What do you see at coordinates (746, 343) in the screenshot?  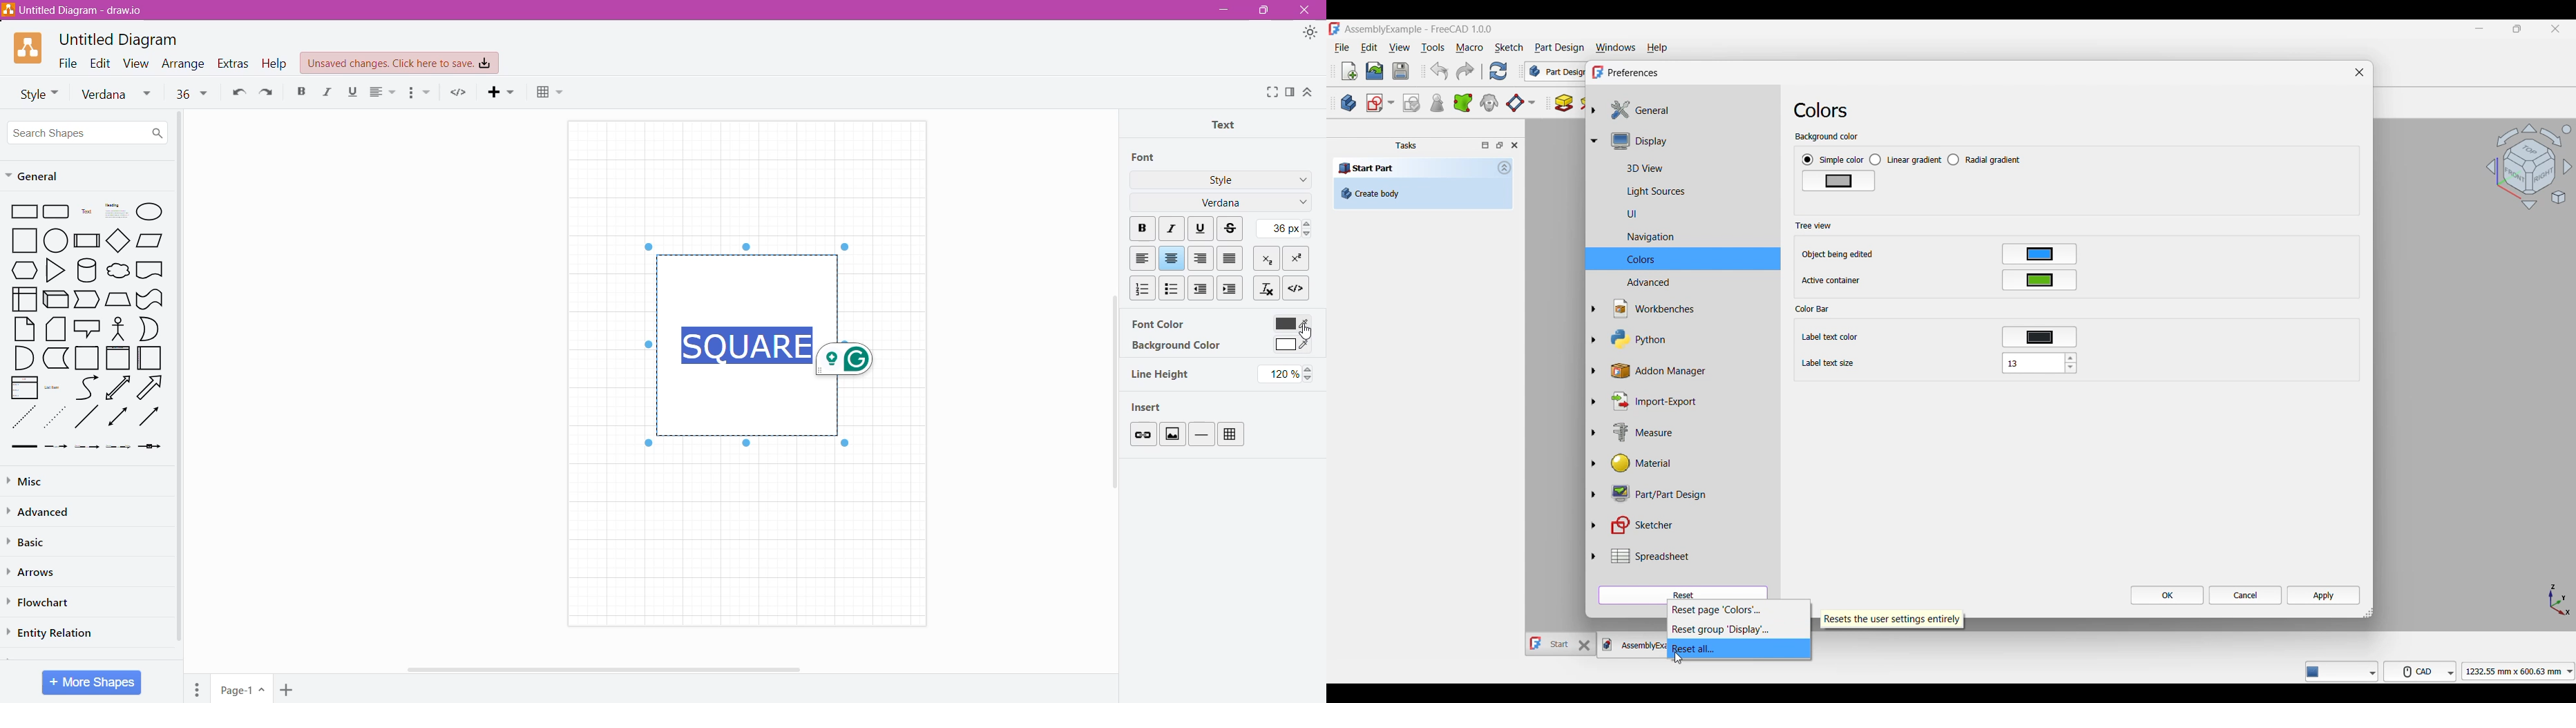 I see `Text selected` at bounding box center [746, 343].